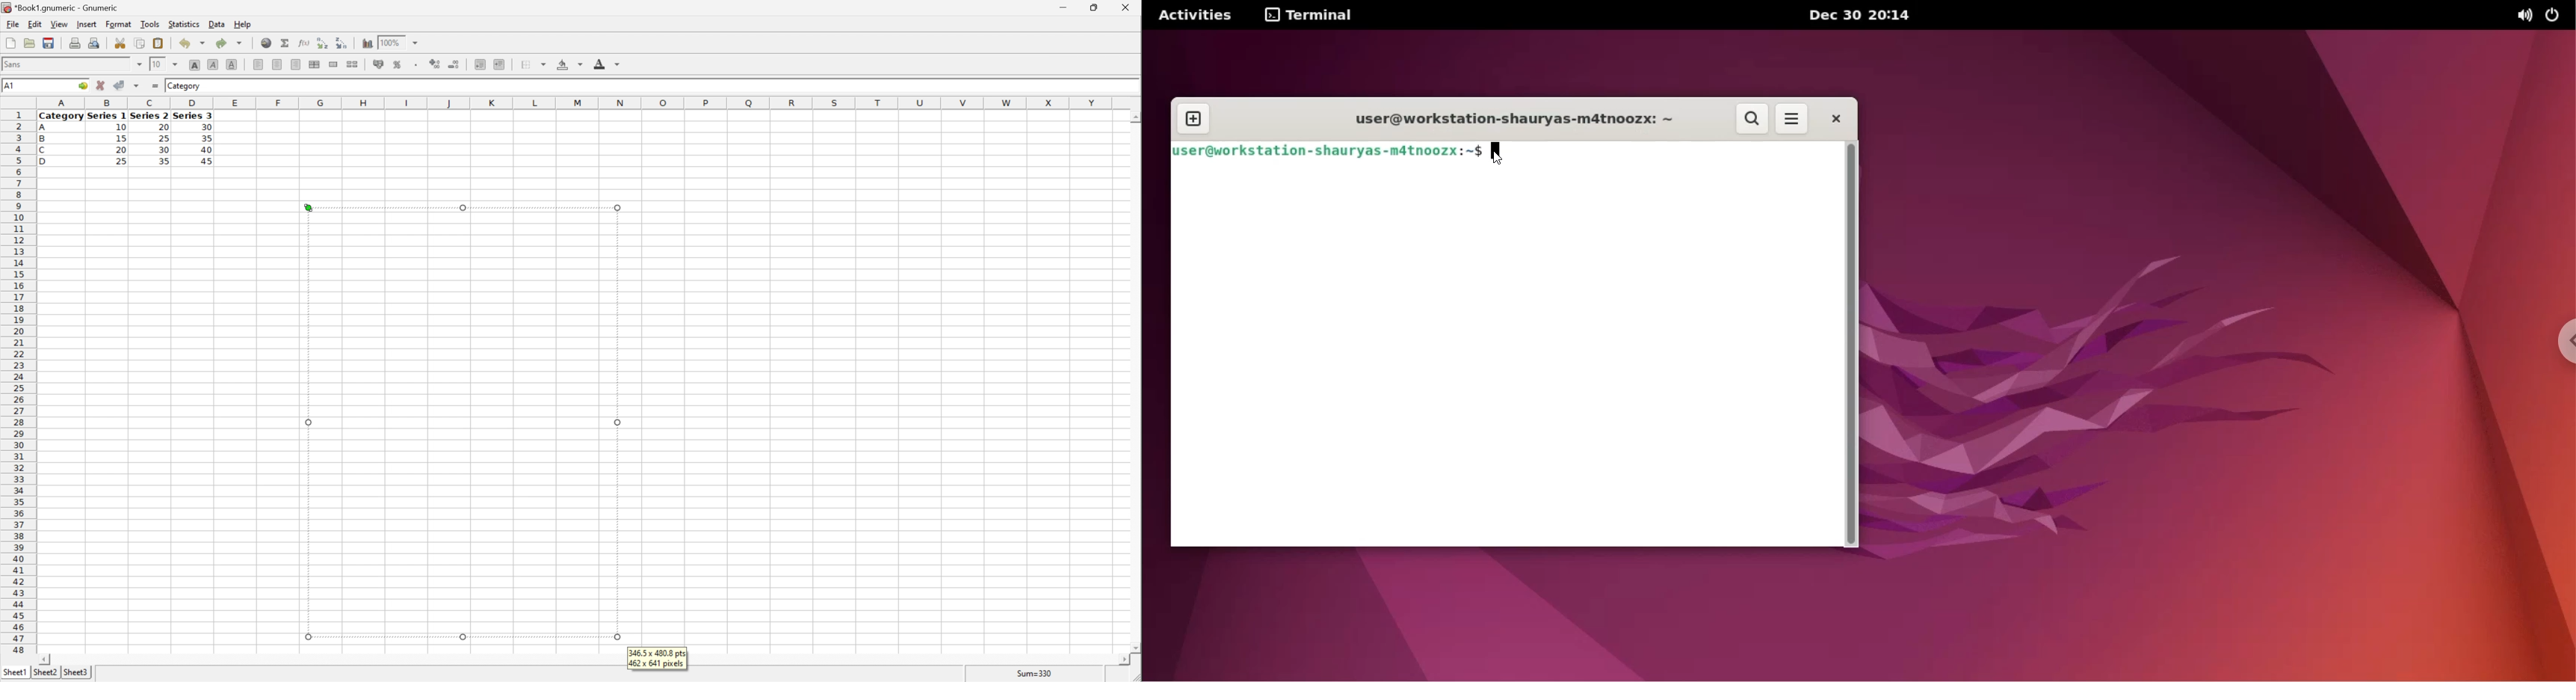 The width and height of the screenshot is (2576, 700). I want to click on Decrease indent, and align the contents to the left, so click(479, 64).